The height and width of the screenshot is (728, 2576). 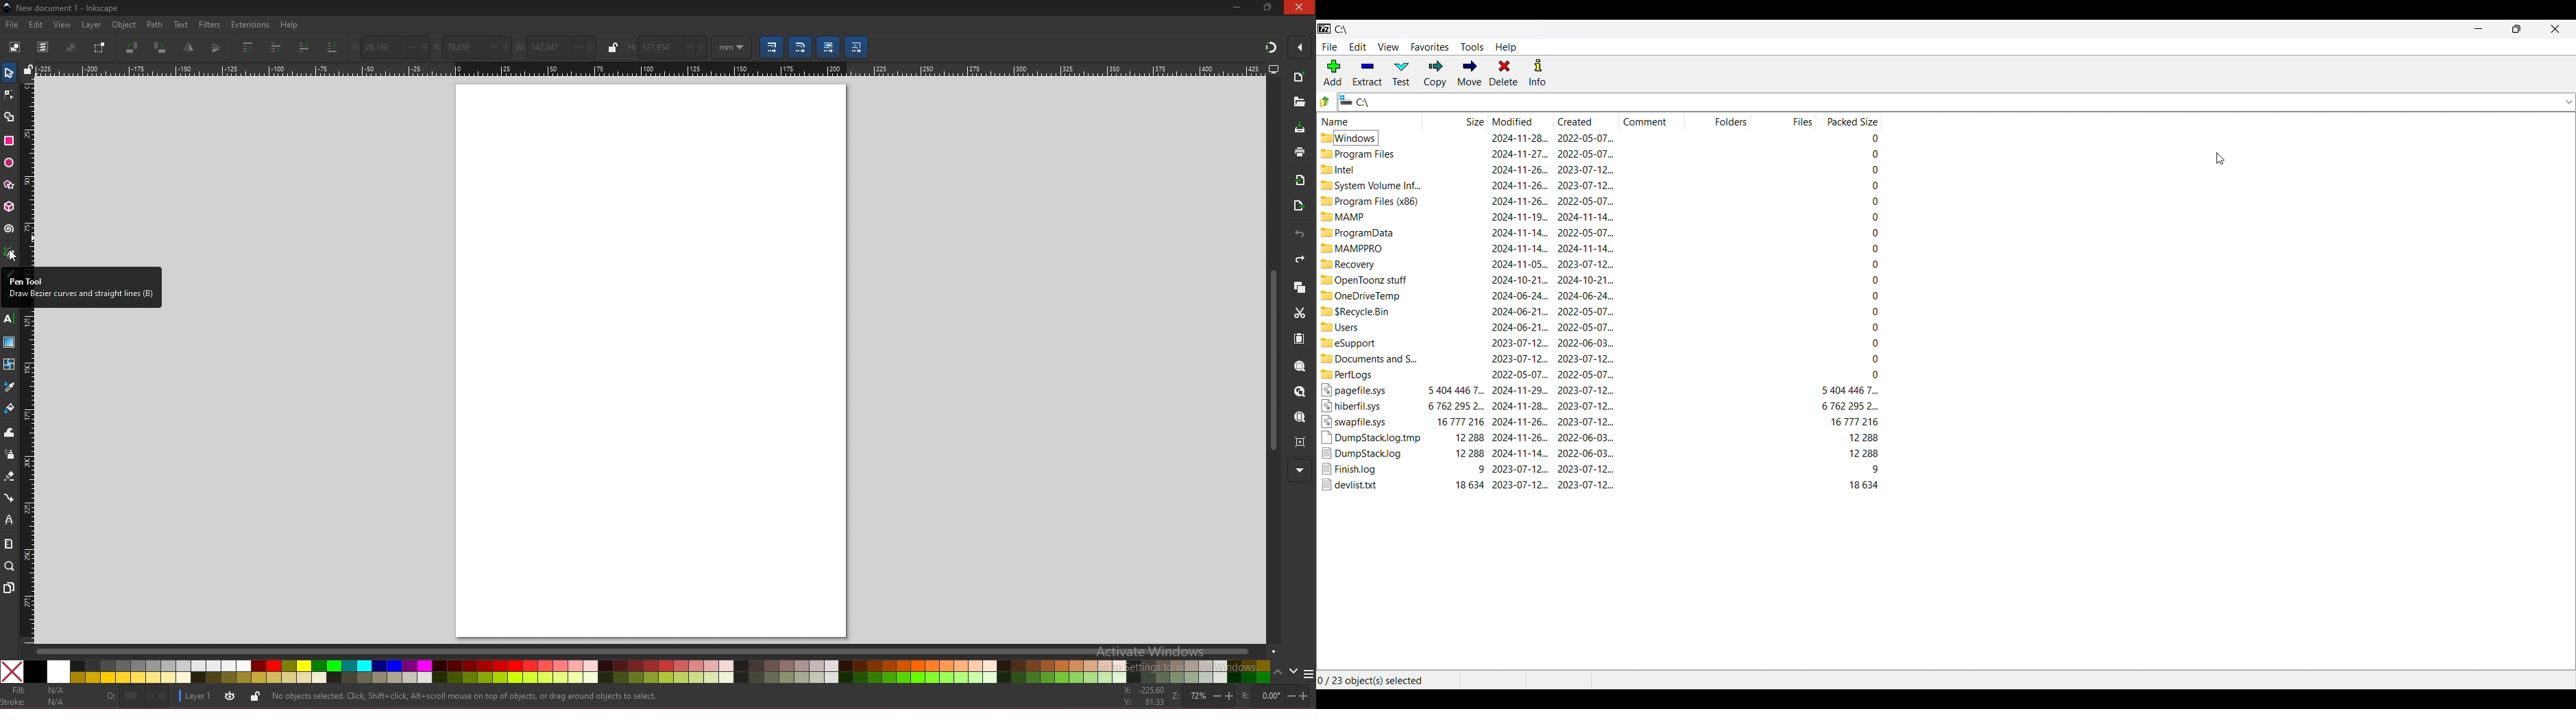 What do you see at coordinates (160, 49) in the screenshot?
I see `rotate 90 degree cw` at bounding box center [160, 49].